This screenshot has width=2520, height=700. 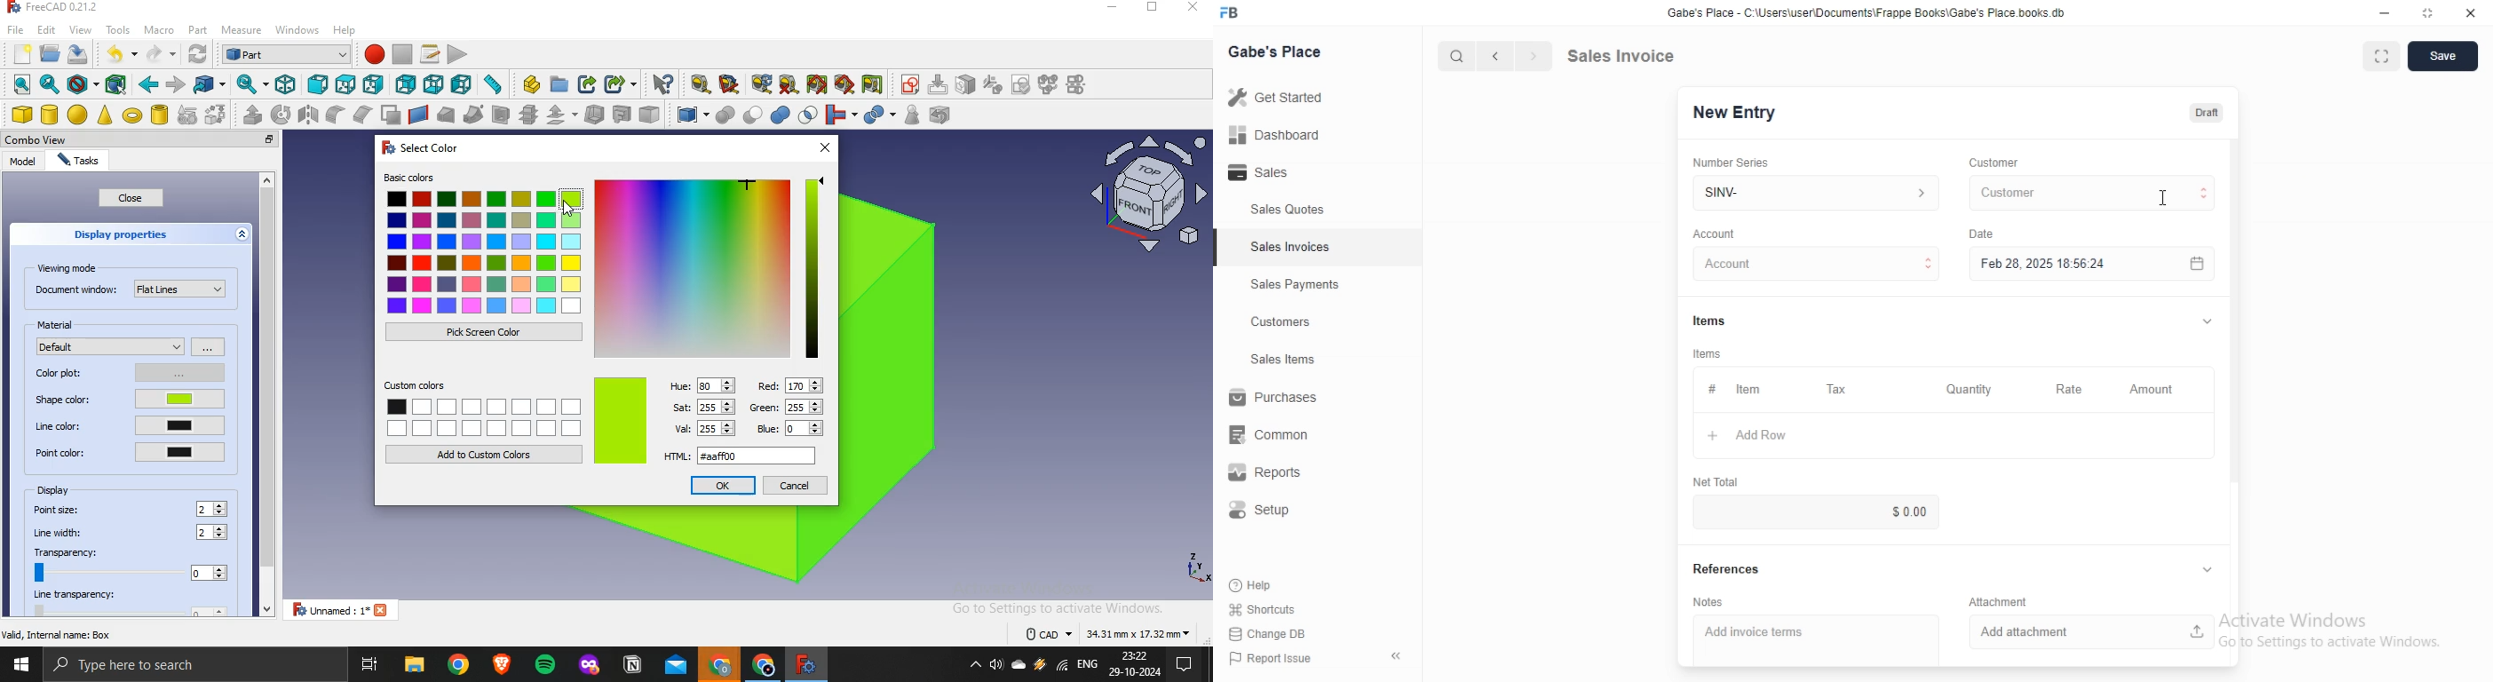 What do you see at coordinates (1271, 635) in the screenshot?
I see `Change DB` at bounding box center [1271, 635].